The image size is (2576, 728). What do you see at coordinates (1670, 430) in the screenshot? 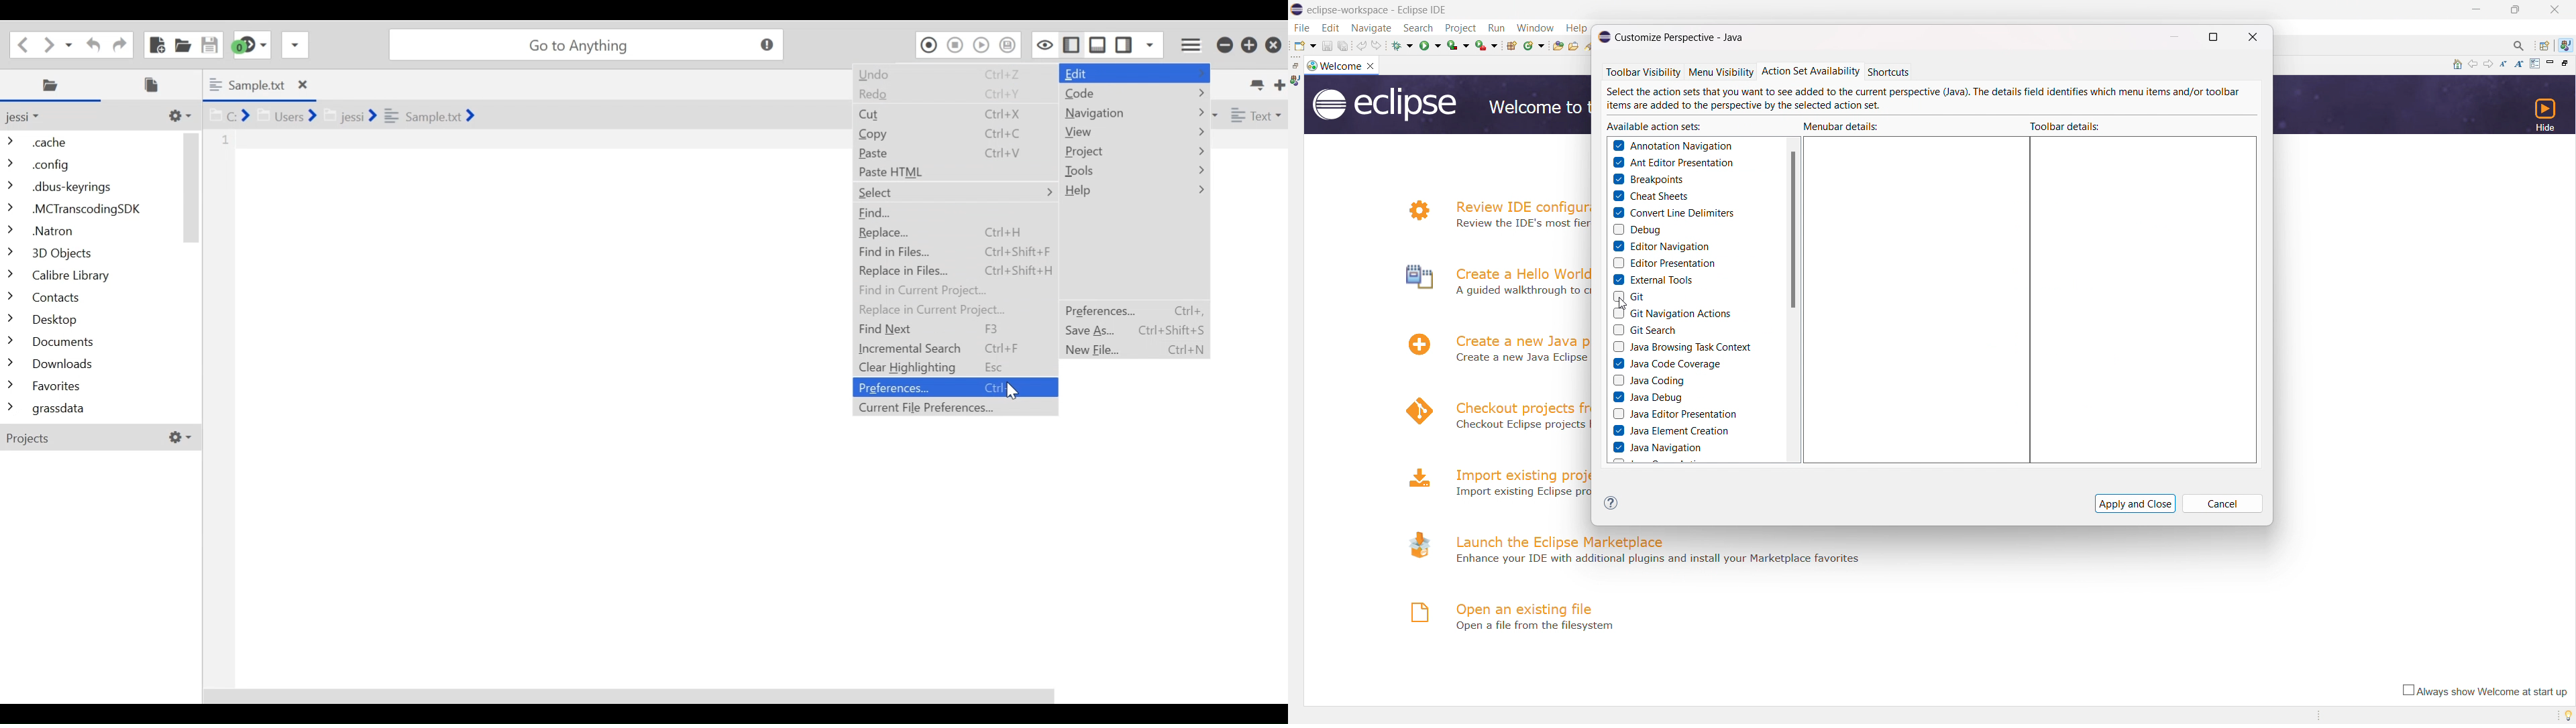
I see `java element creation` at bounding box center [1670, 430].